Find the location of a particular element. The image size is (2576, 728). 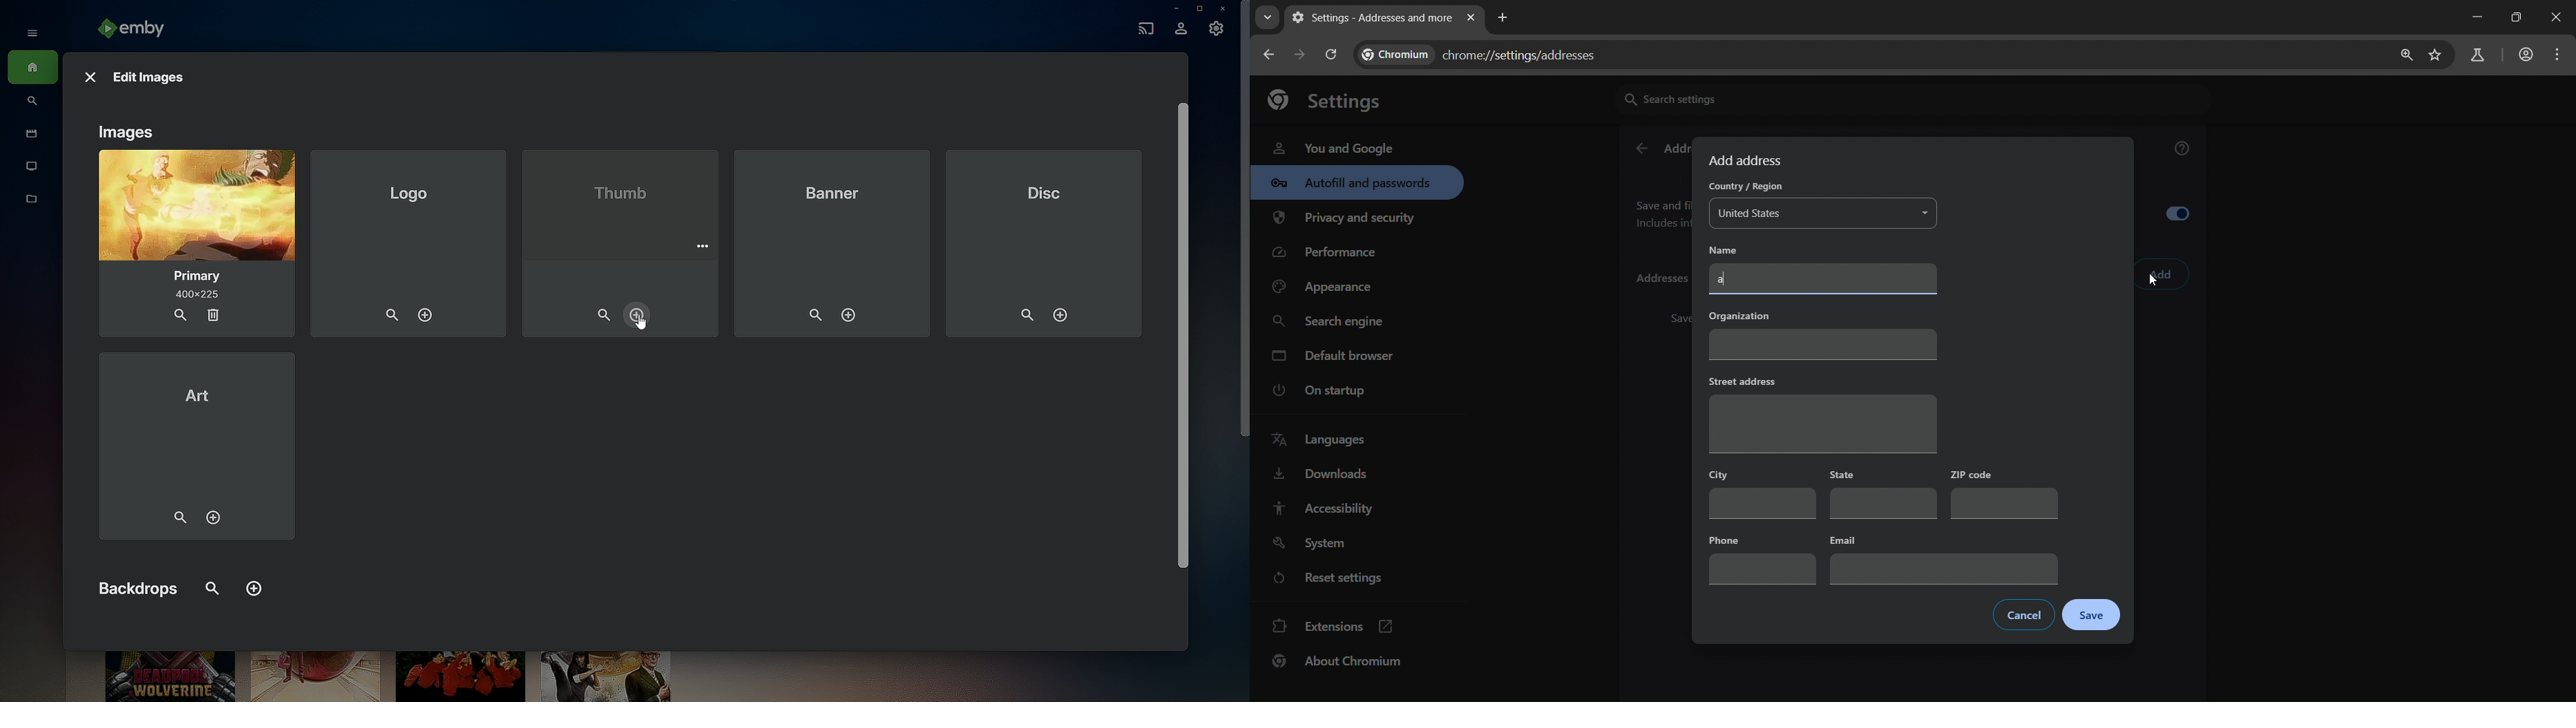

cursor is located at coordinates (2153, 283).